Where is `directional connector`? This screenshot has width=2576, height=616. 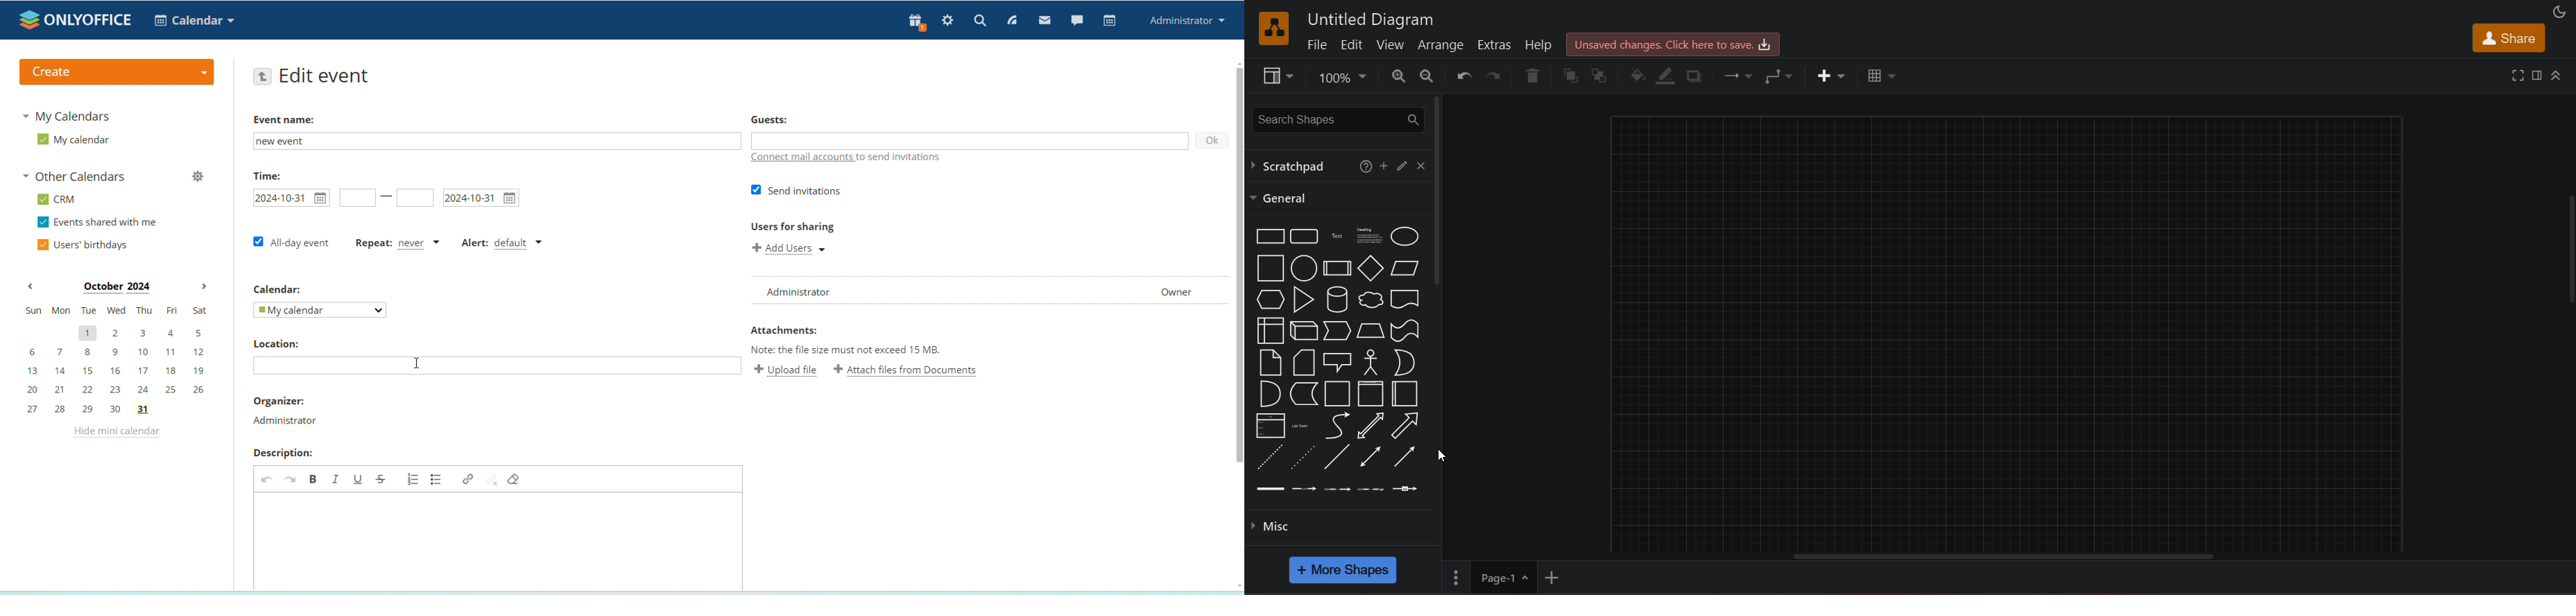
directional connector is located at coordinates (1405, 456).